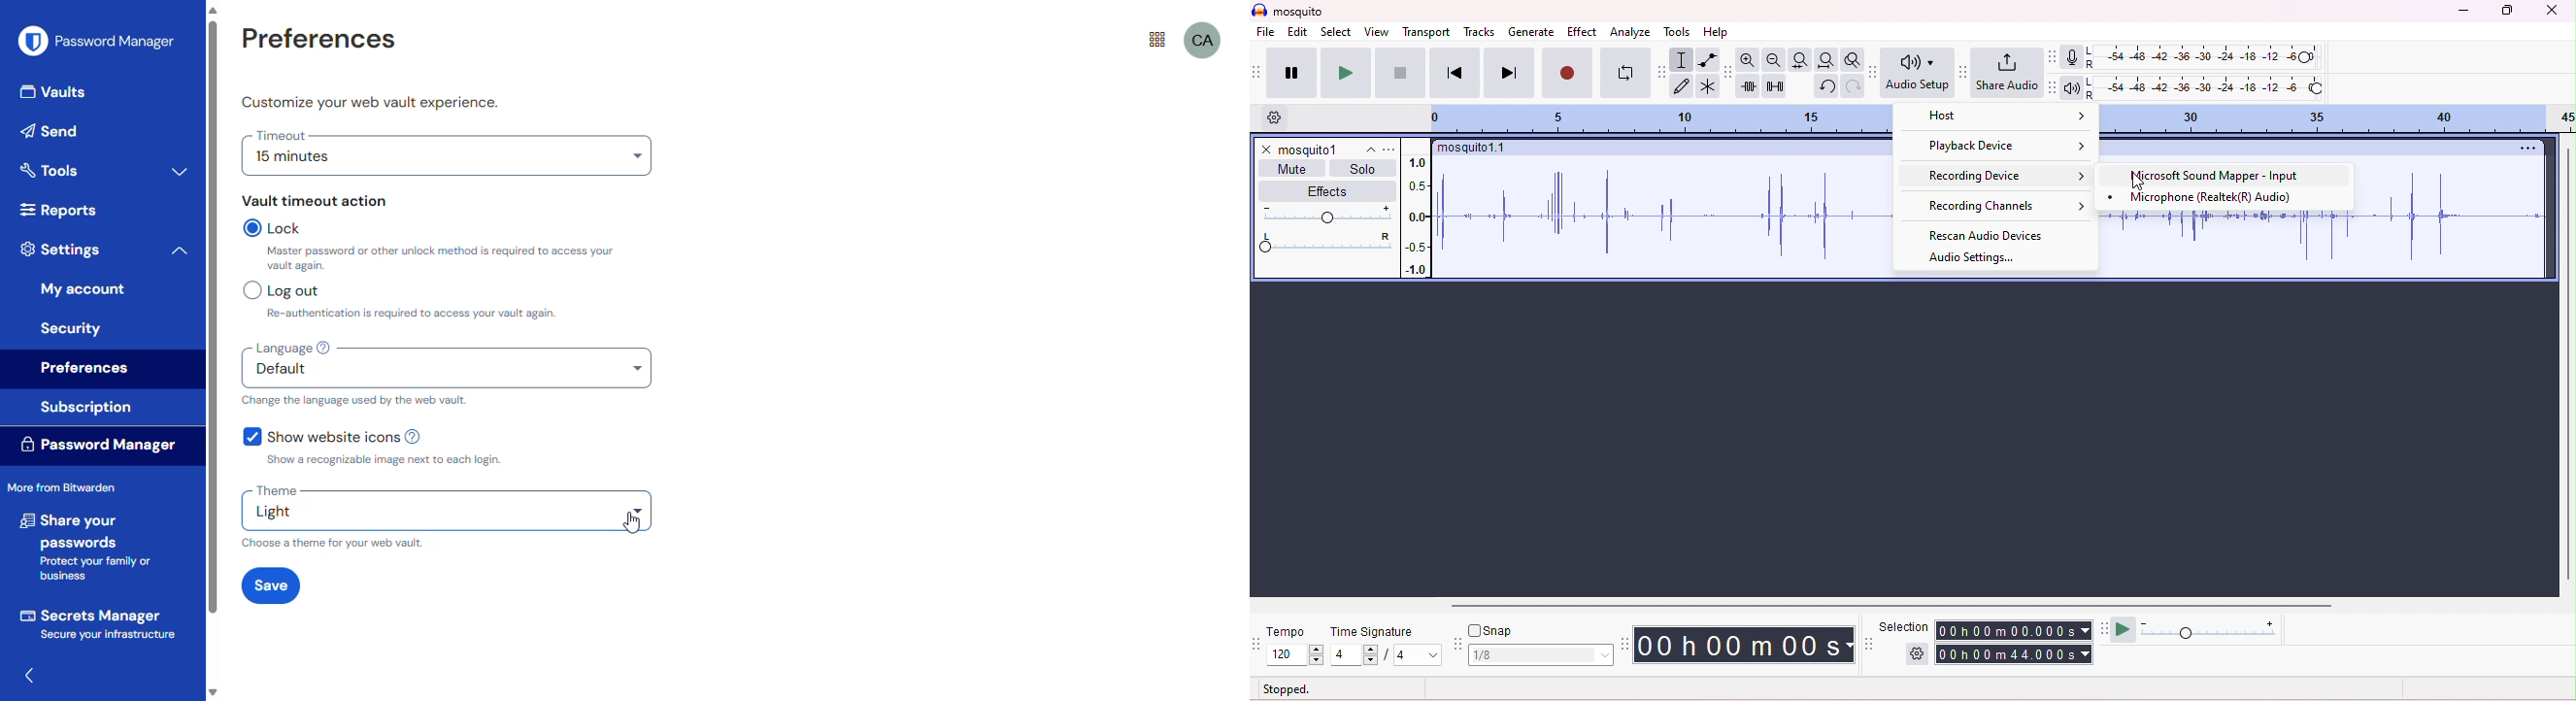 The height and width of the screenshot is (728, 2576). I want to click on select time signature, so click(1386, 655).